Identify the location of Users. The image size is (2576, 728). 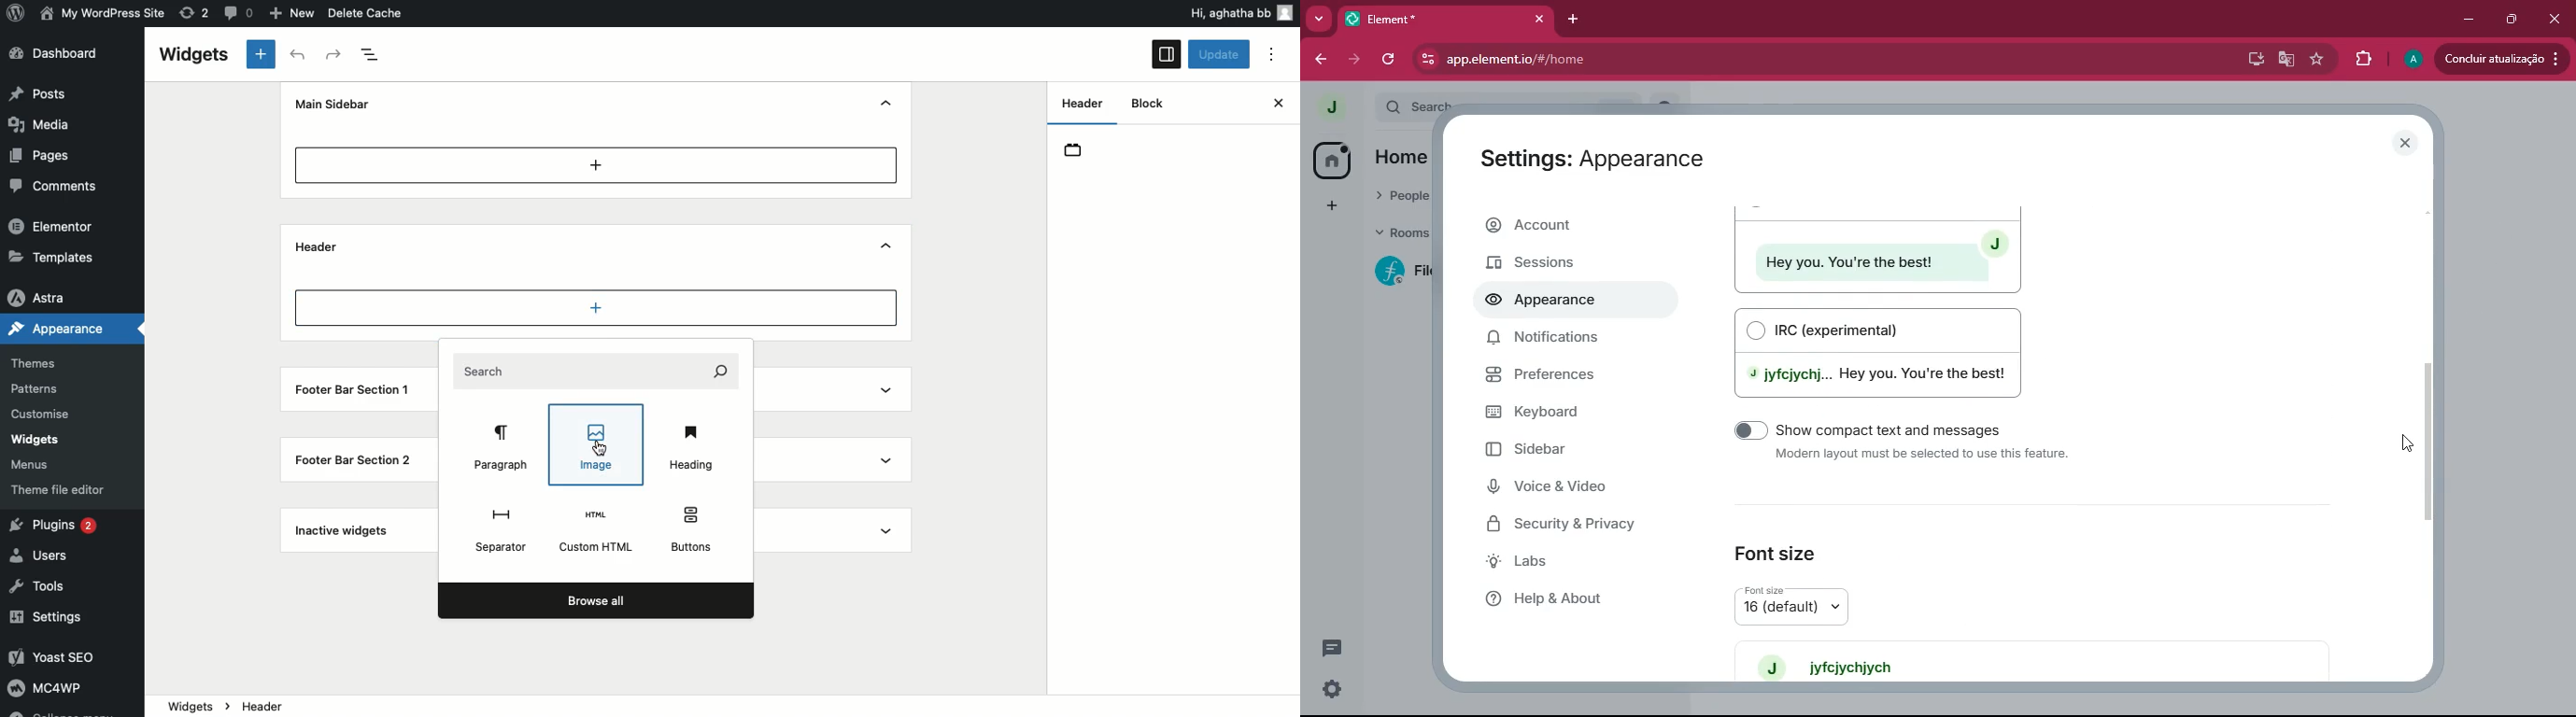
(43, 554).